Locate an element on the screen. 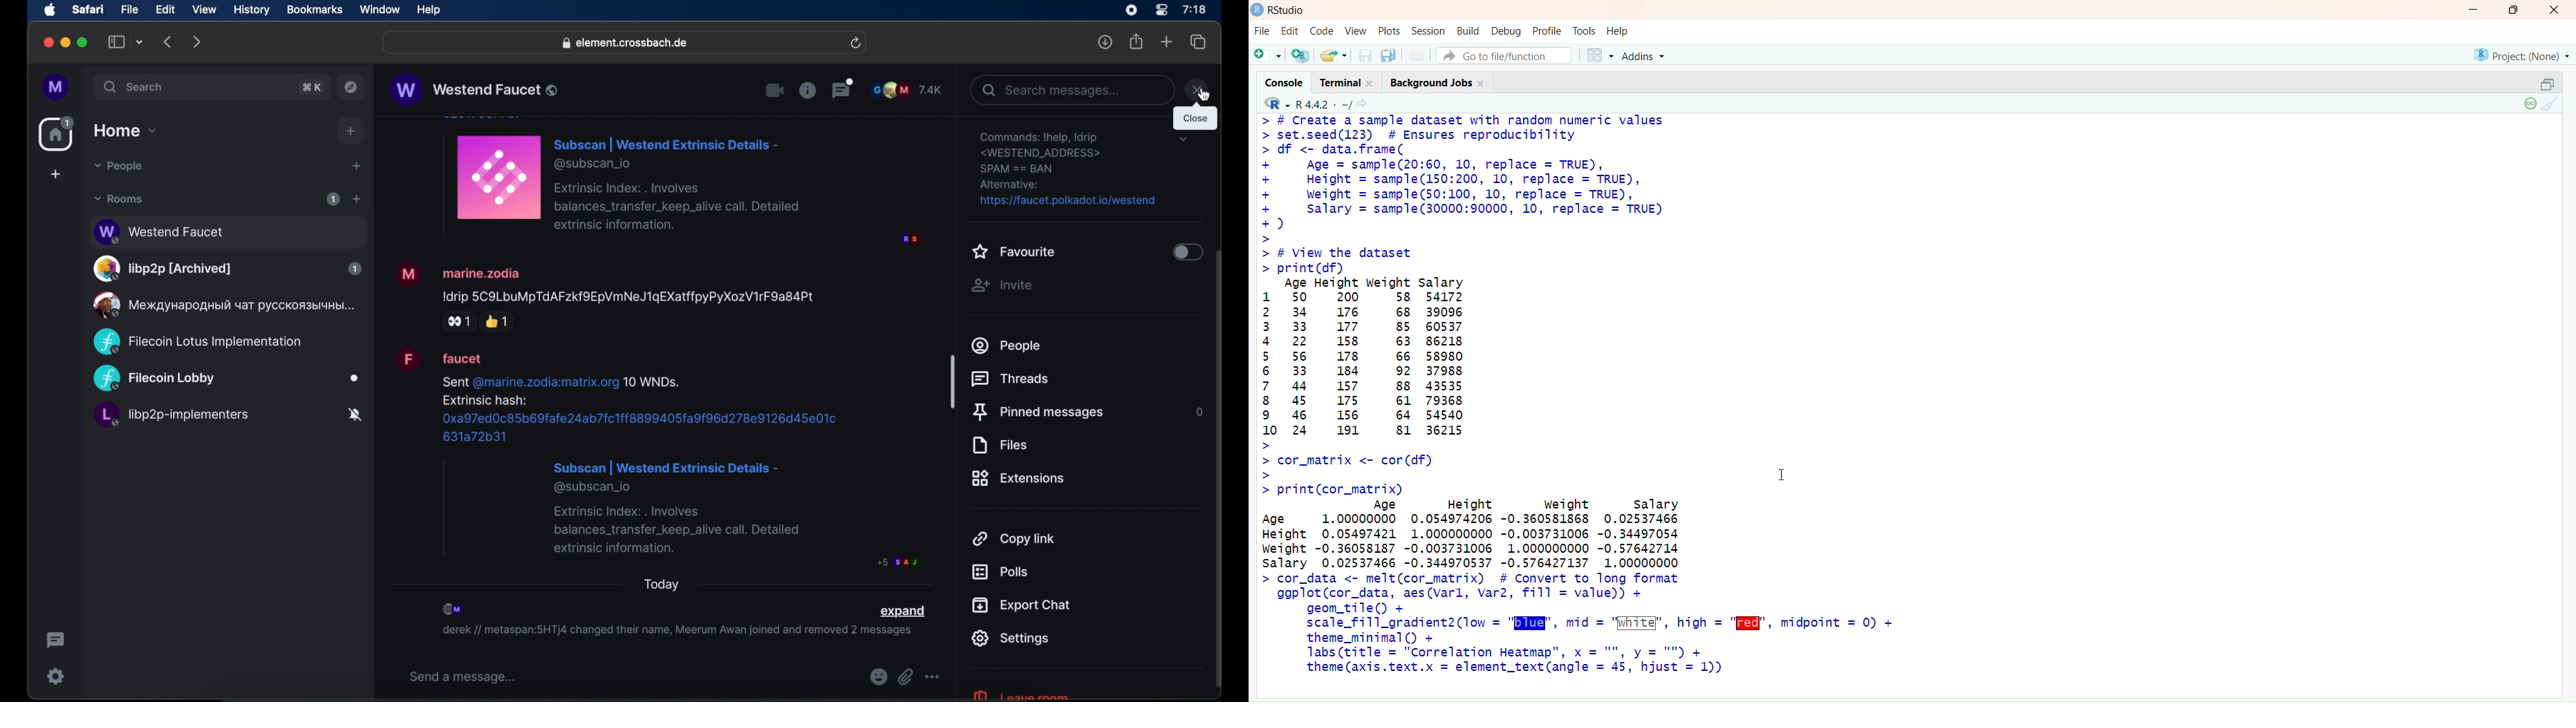 The width and height of the screenshot is (2576, 728). Help is located at coordinates (1617, 28).